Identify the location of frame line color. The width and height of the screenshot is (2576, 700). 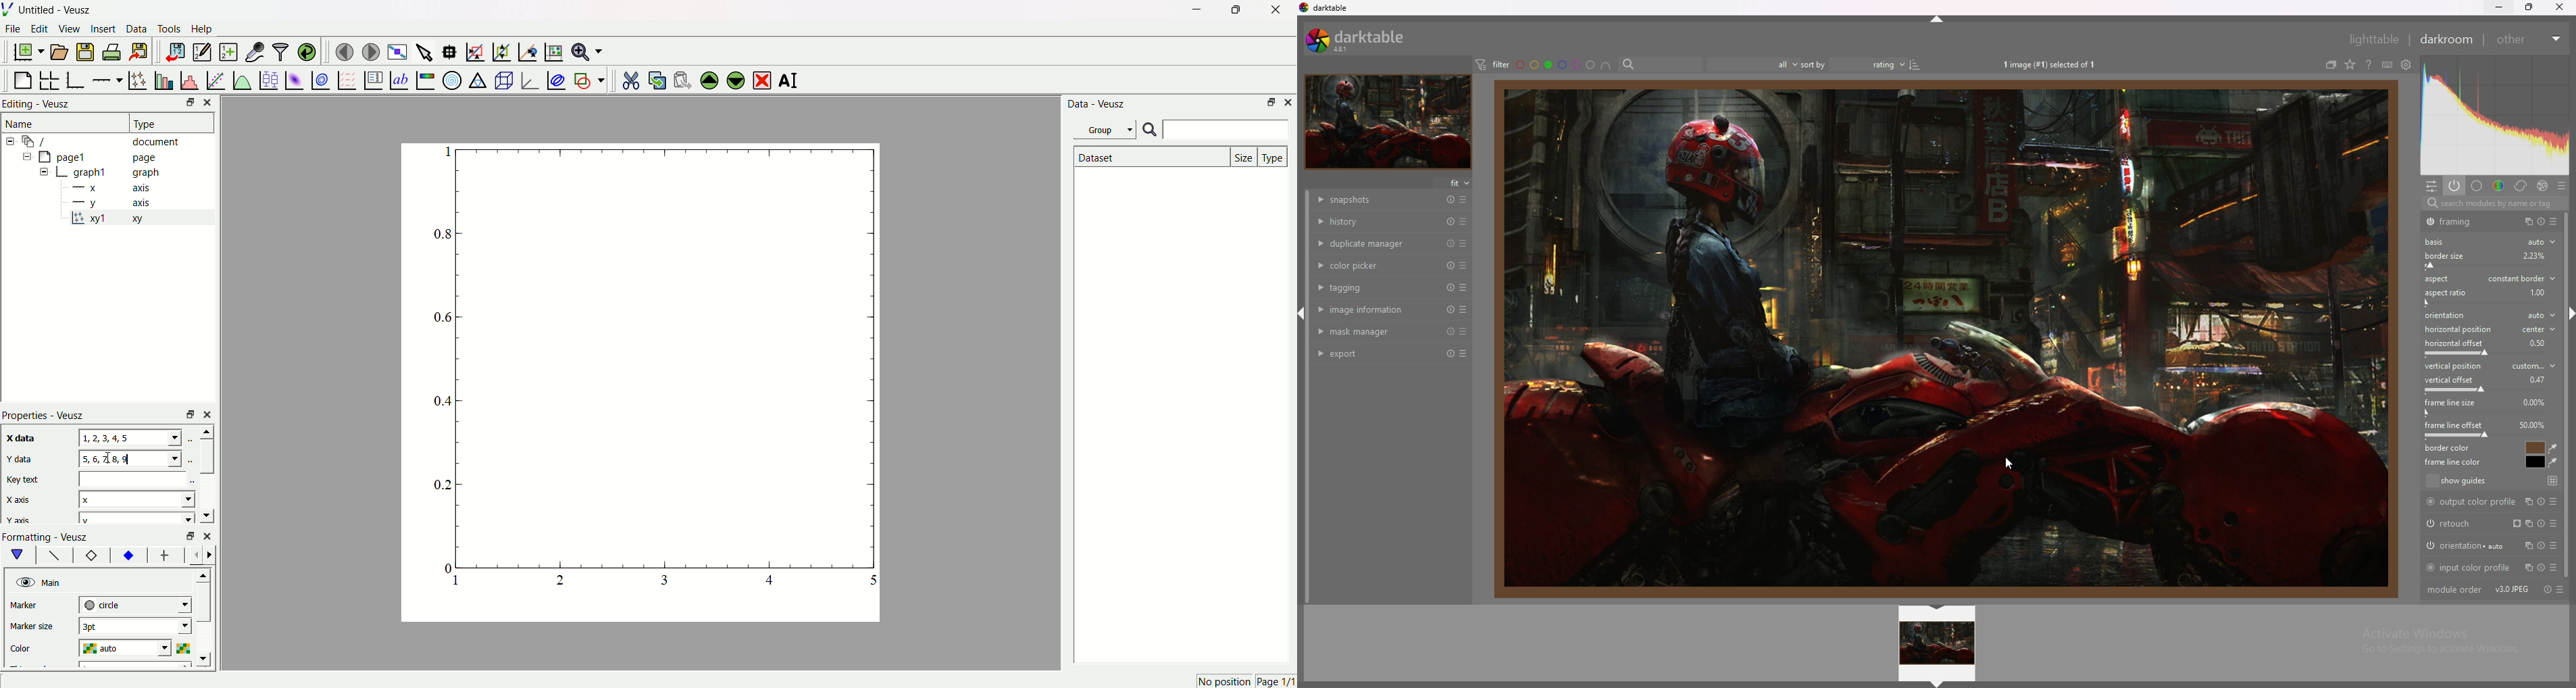
(2455, 462).